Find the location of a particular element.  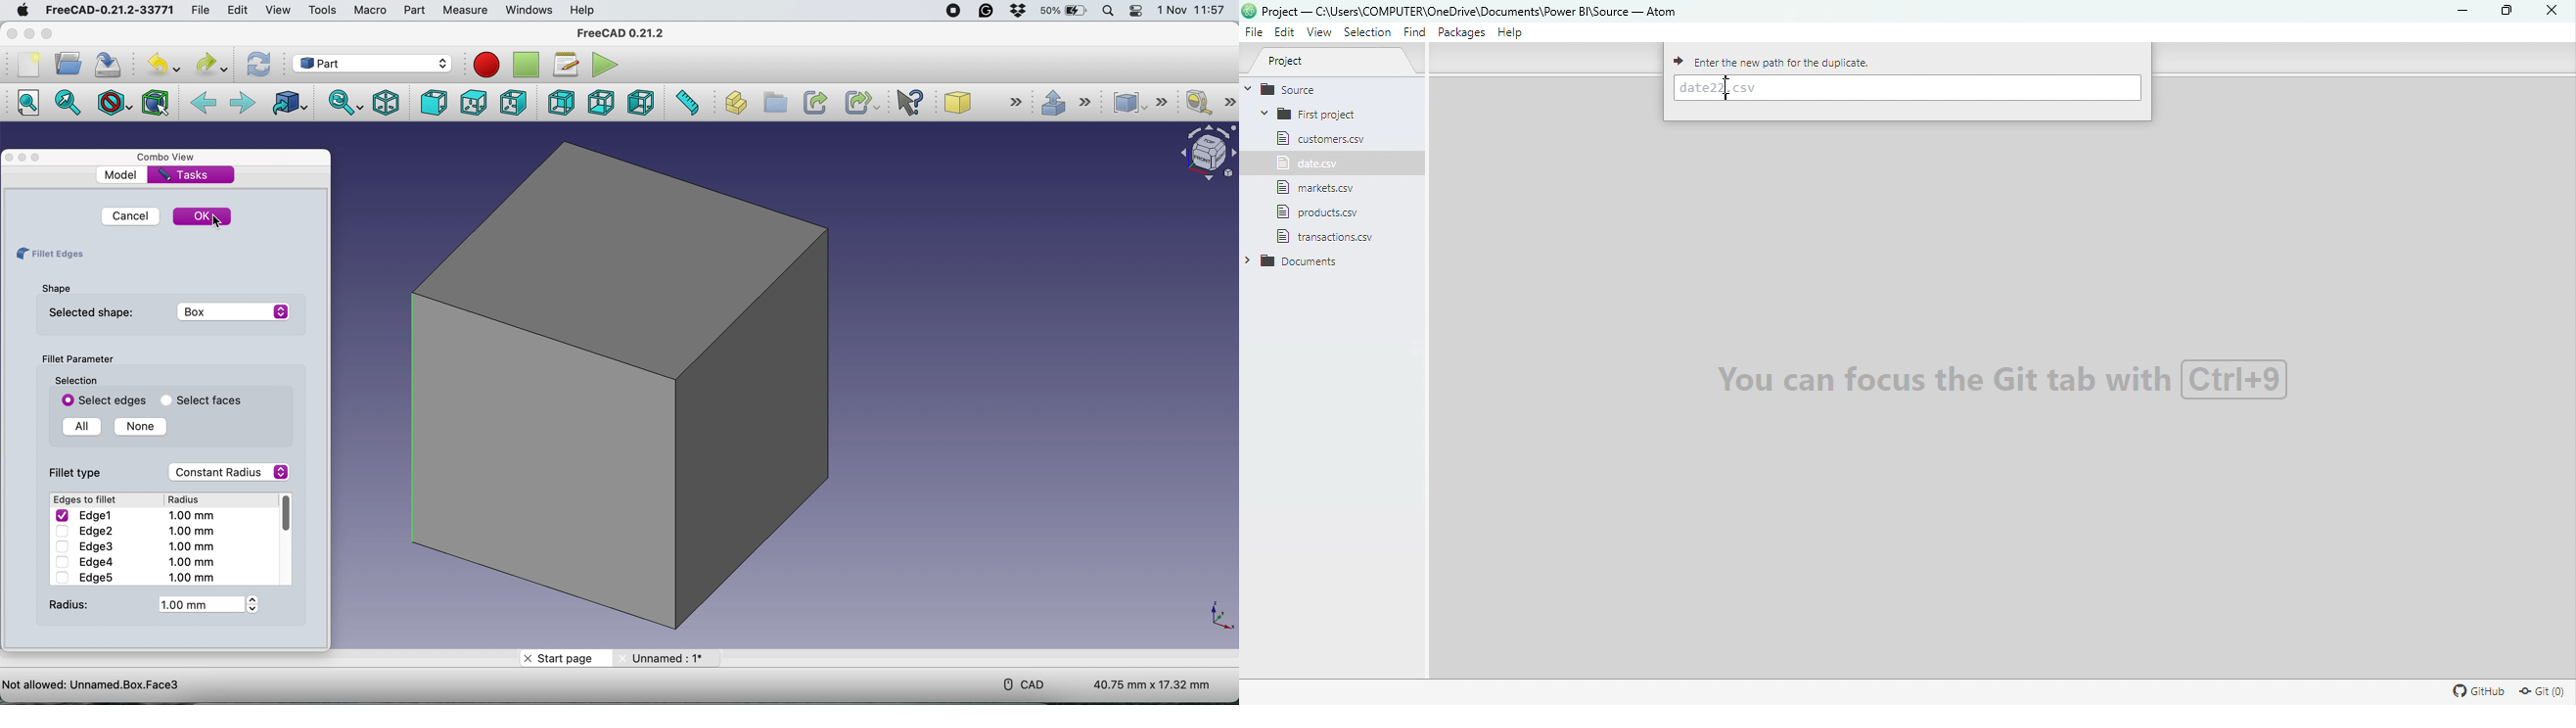

what's this is located at coordinates (911, 101).